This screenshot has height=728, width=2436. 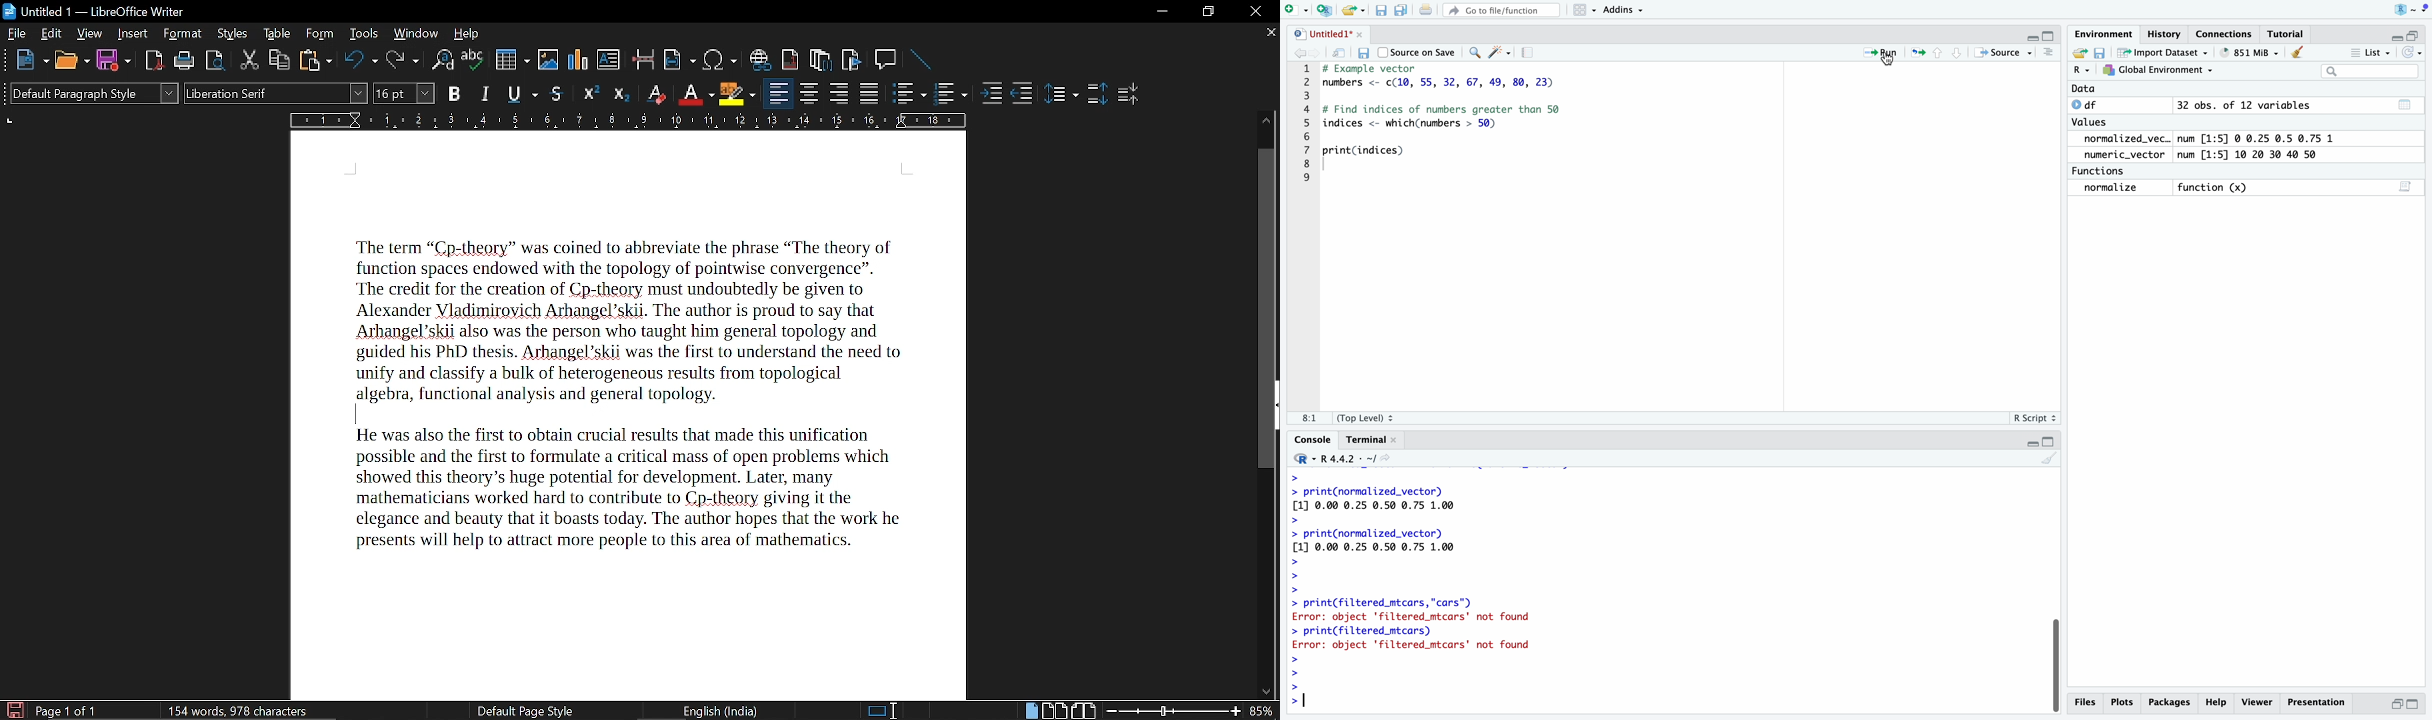 What do you see at coordinates (1263, 690) in the screenshot?
I see `Move down` at bounding box center [1263, 690].